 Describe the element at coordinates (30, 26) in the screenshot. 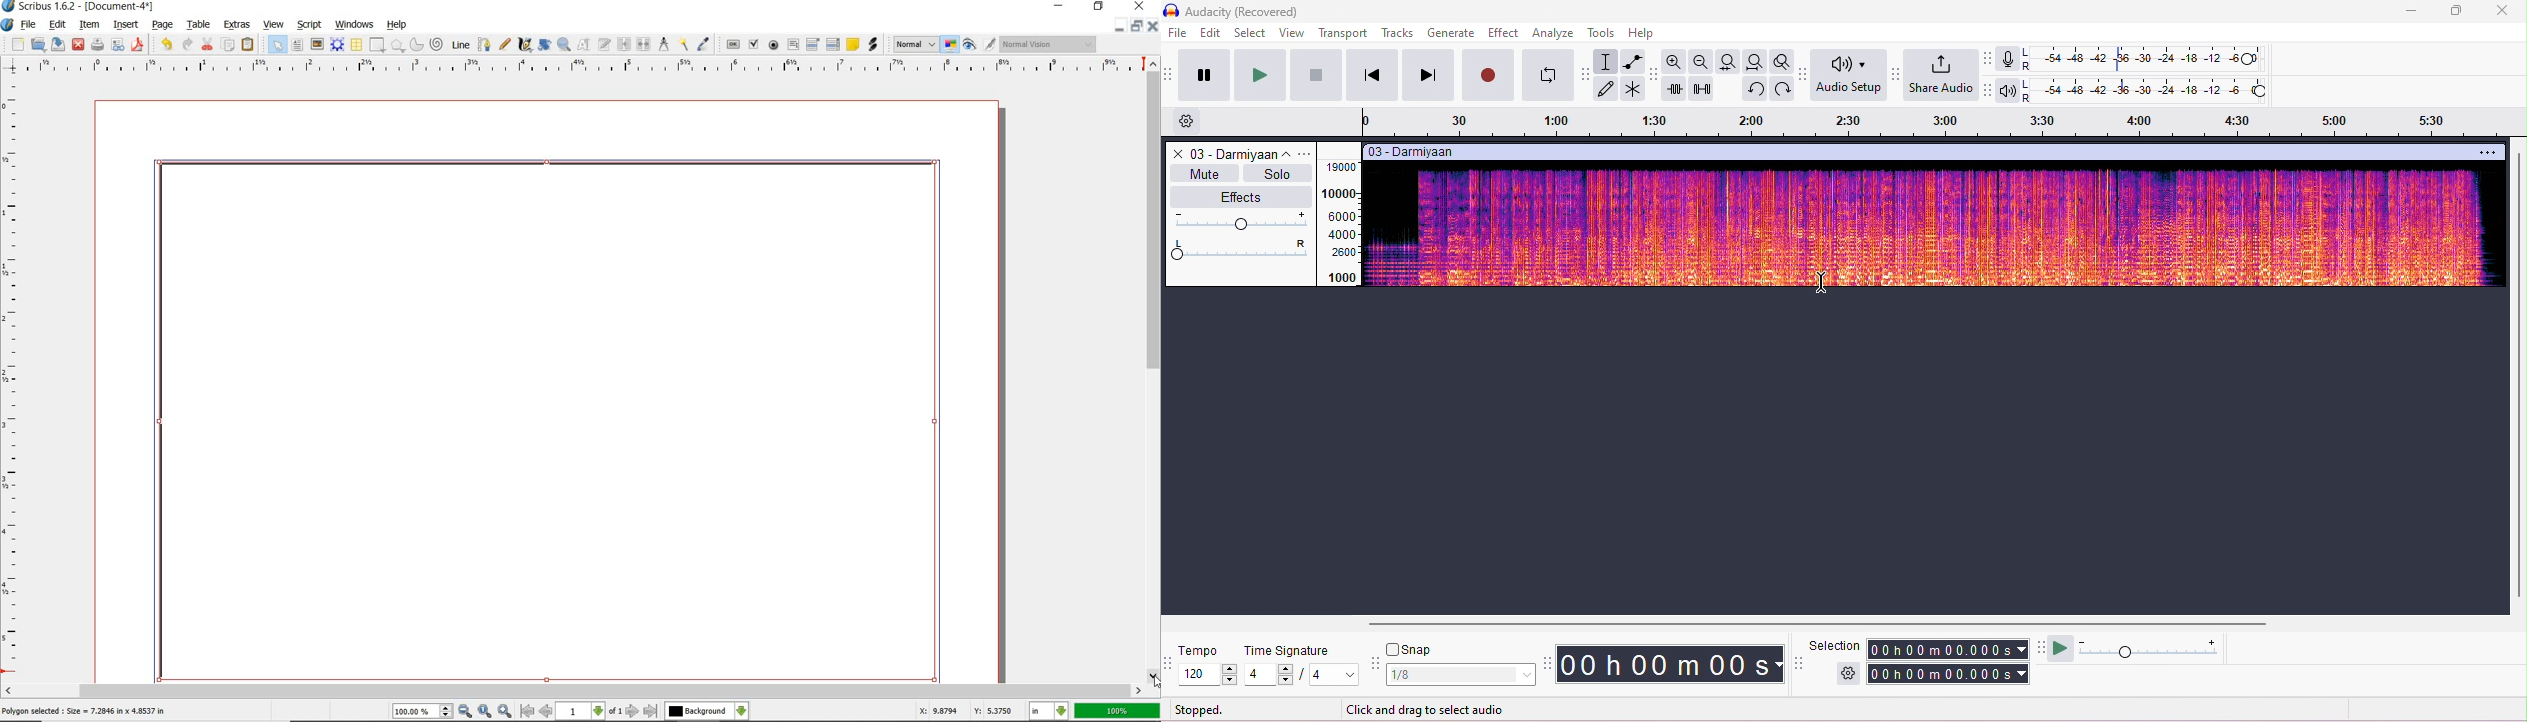

I see `file` at that location.